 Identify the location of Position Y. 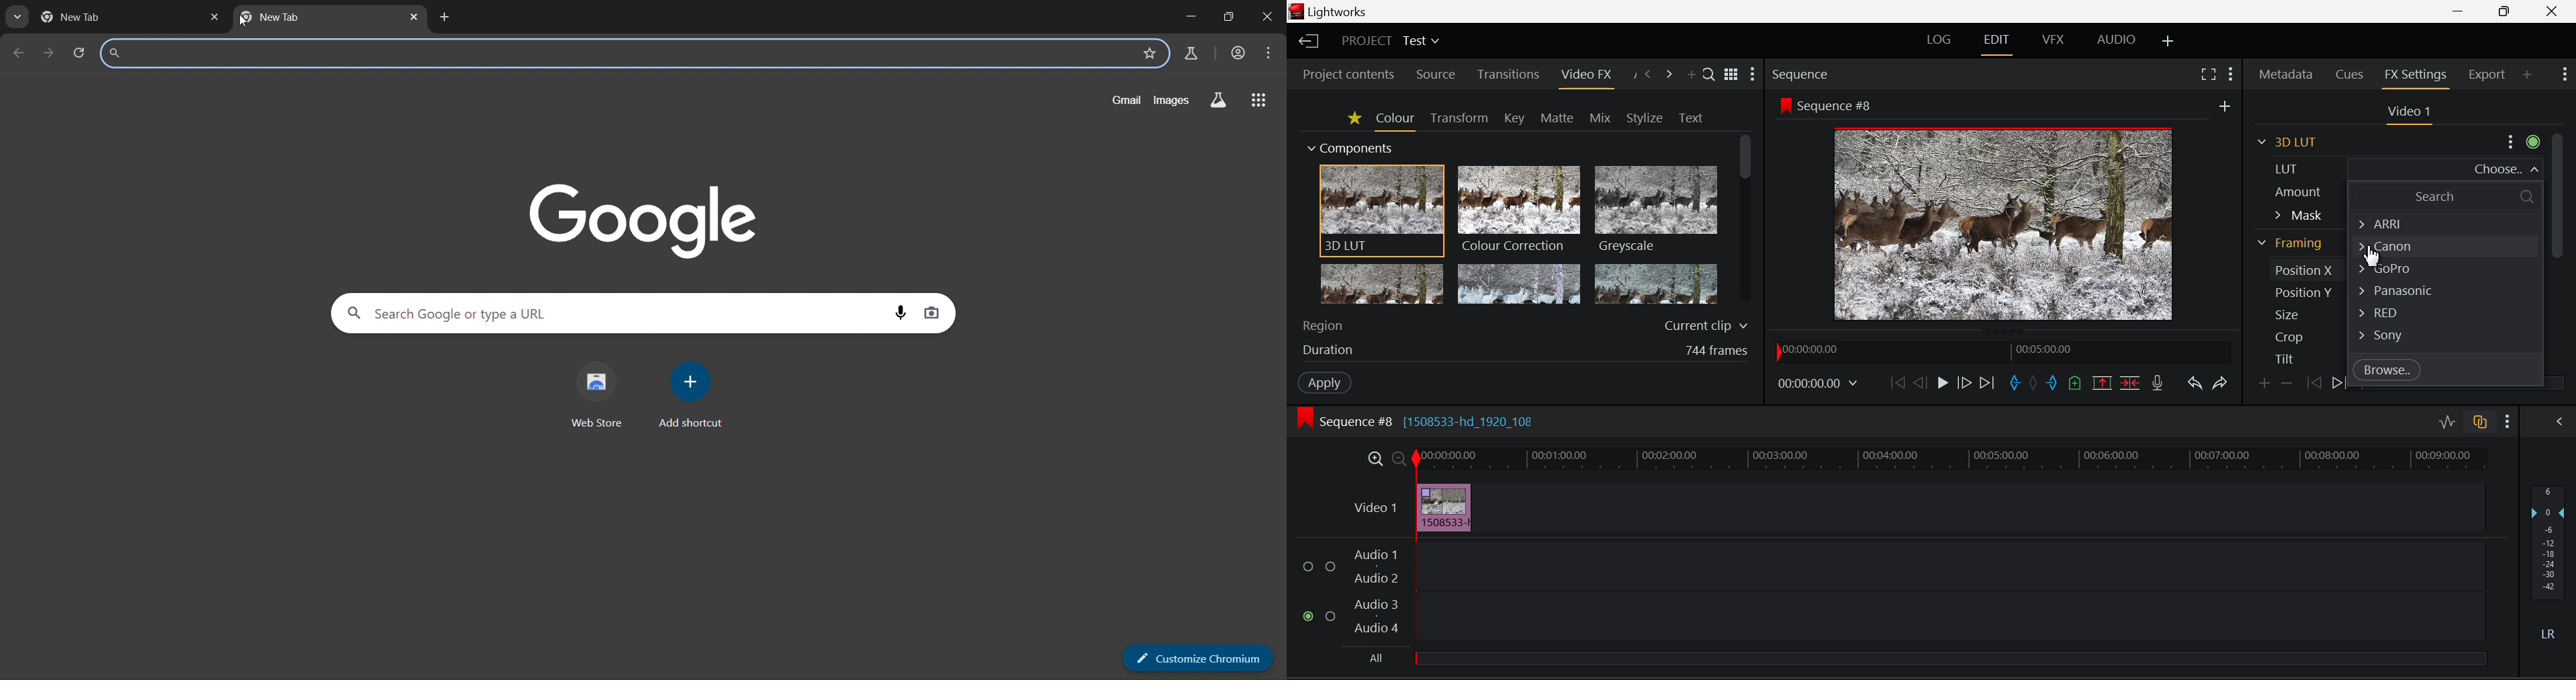
(2301, 293).